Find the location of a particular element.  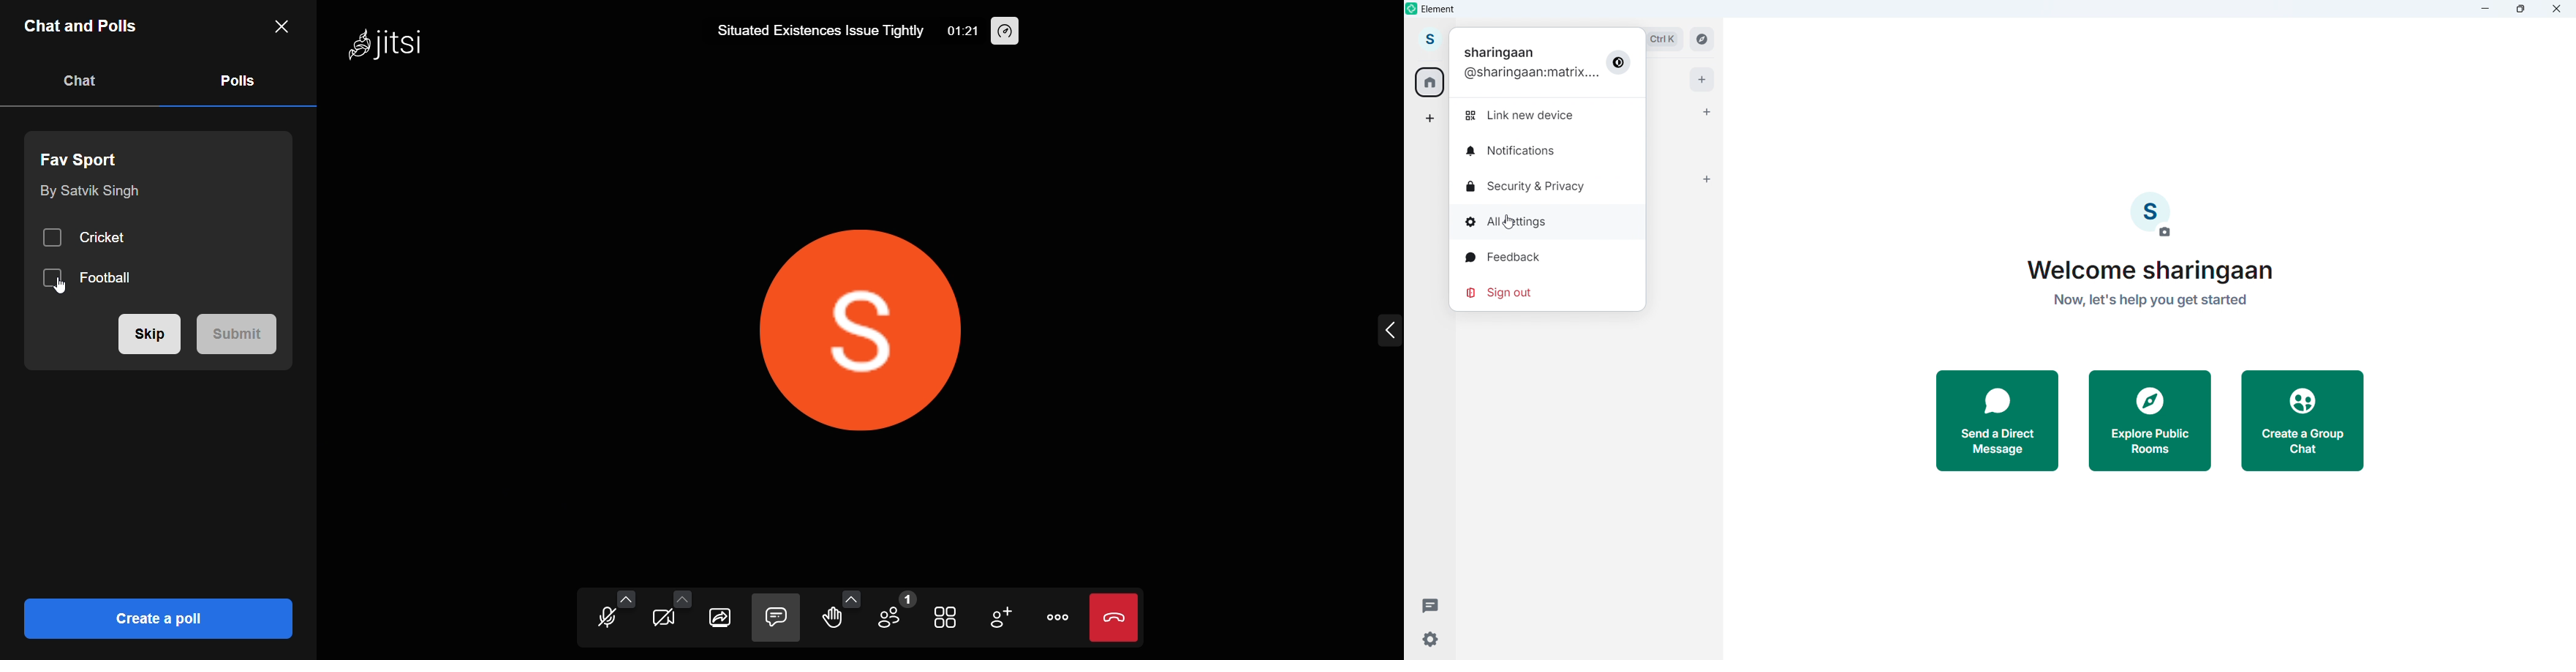

minimise  is located at coordinates (2486, 9).